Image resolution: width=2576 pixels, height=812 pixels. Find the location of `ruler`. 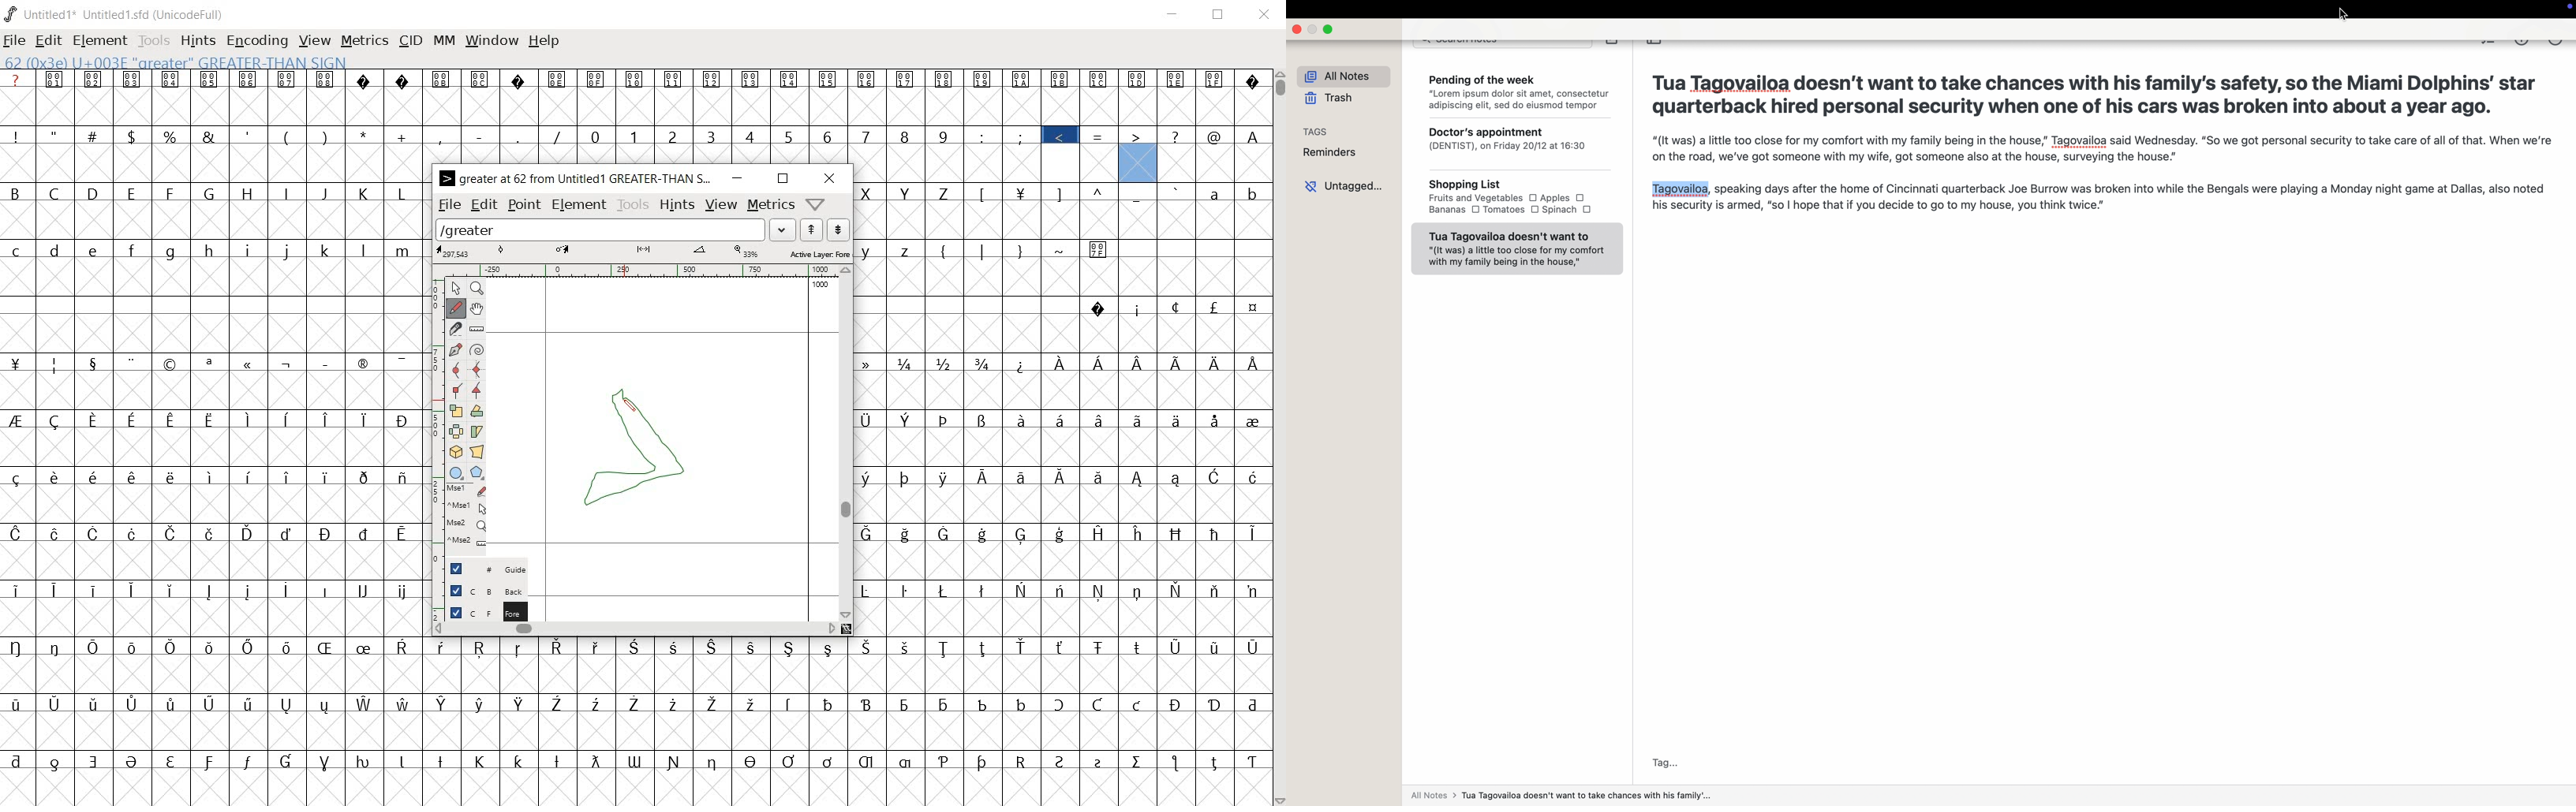

ruler is located at coordinates (638, 270).